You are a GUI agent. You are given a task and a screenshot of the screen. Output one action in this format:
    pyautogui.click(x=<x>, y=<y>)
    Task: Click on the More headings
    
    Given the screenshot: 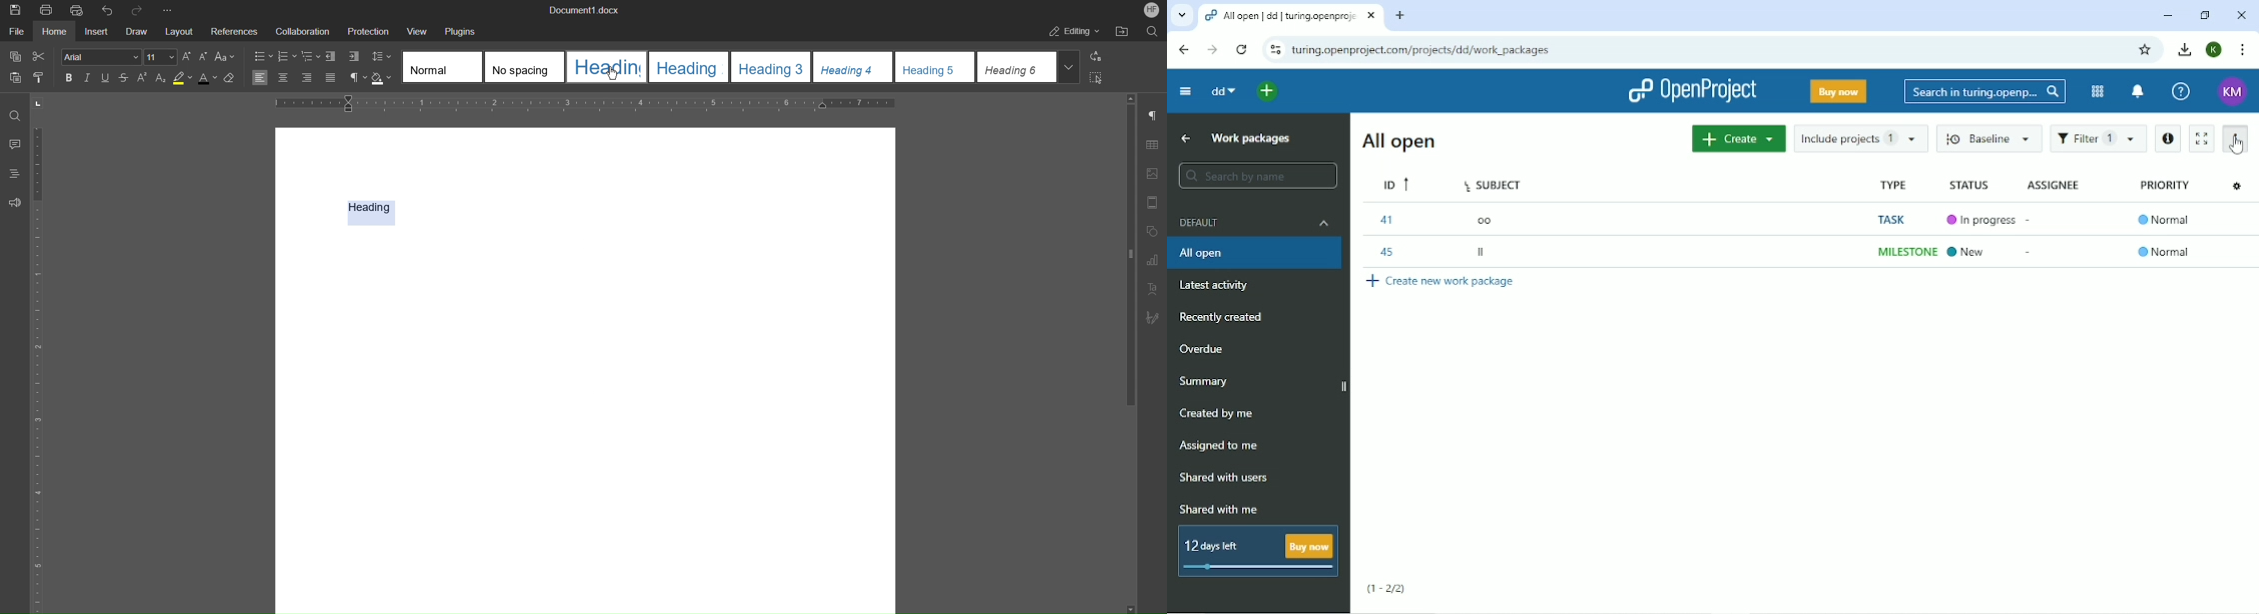 What is the action you would take?
    pyautogui.click(x=1068, y=71)
    